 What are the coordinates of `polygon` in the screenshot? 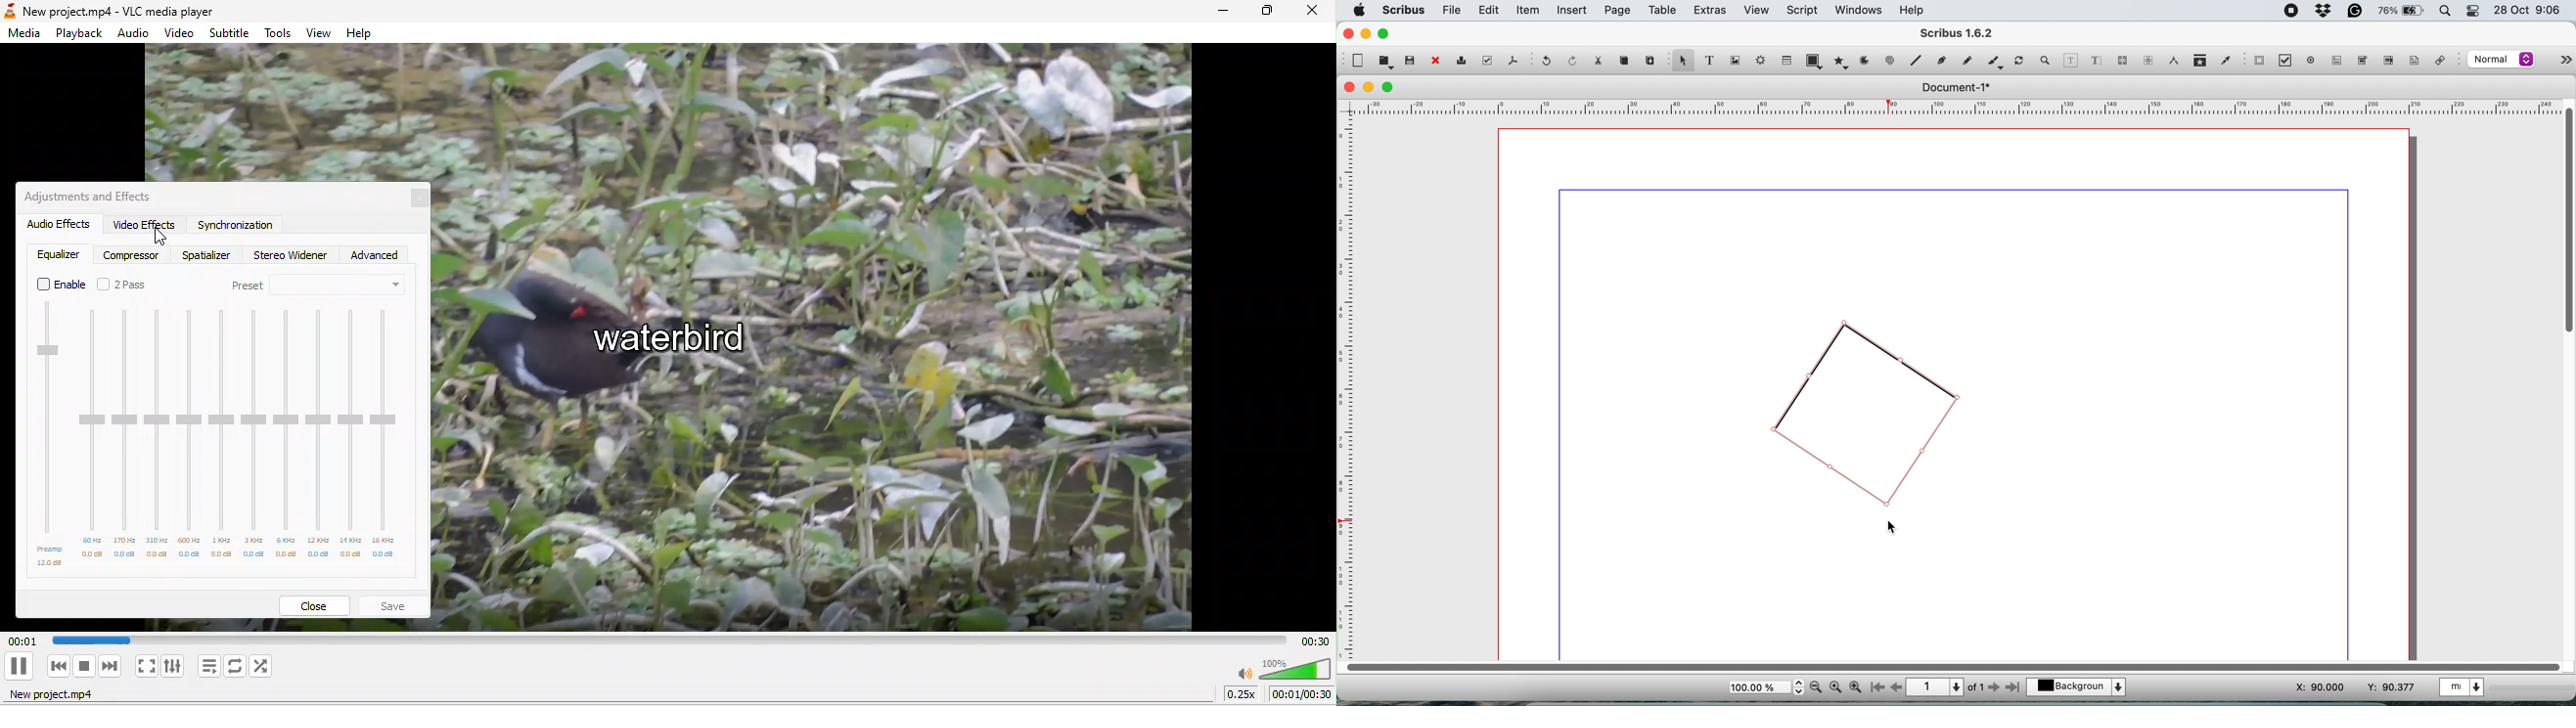 It's located at (1841, 64).